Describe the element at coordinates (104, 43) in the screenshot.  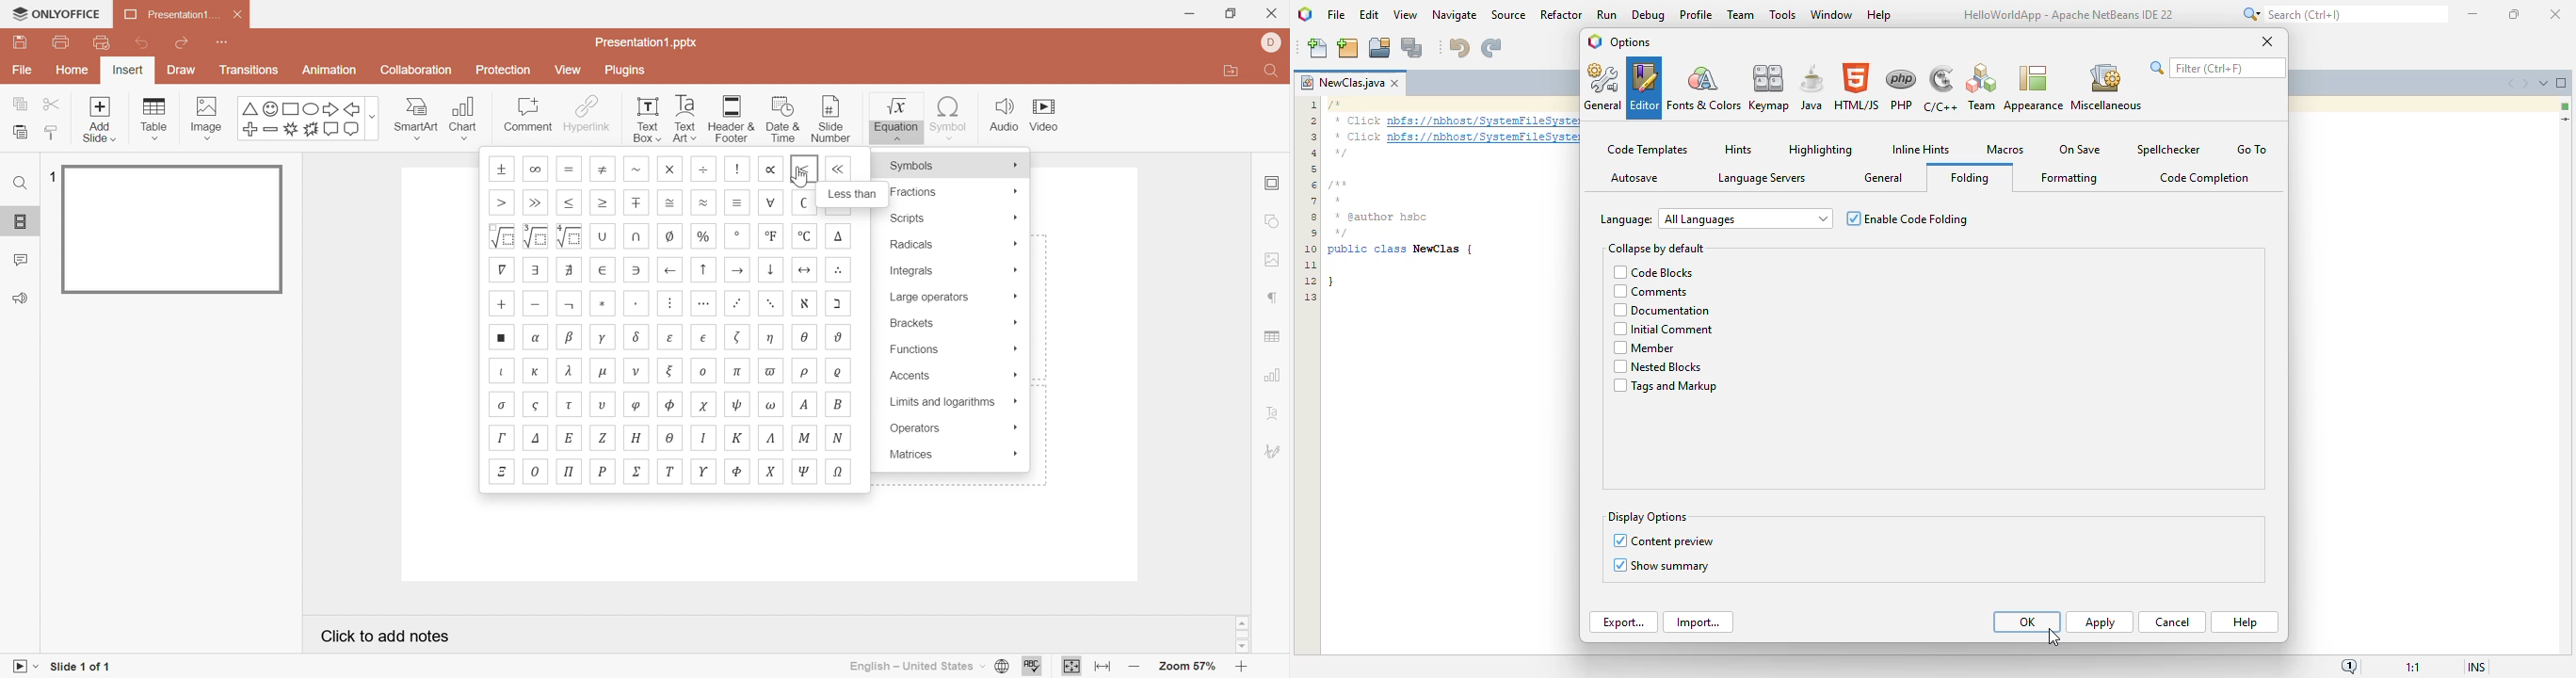
I see `Quick print` at that location.